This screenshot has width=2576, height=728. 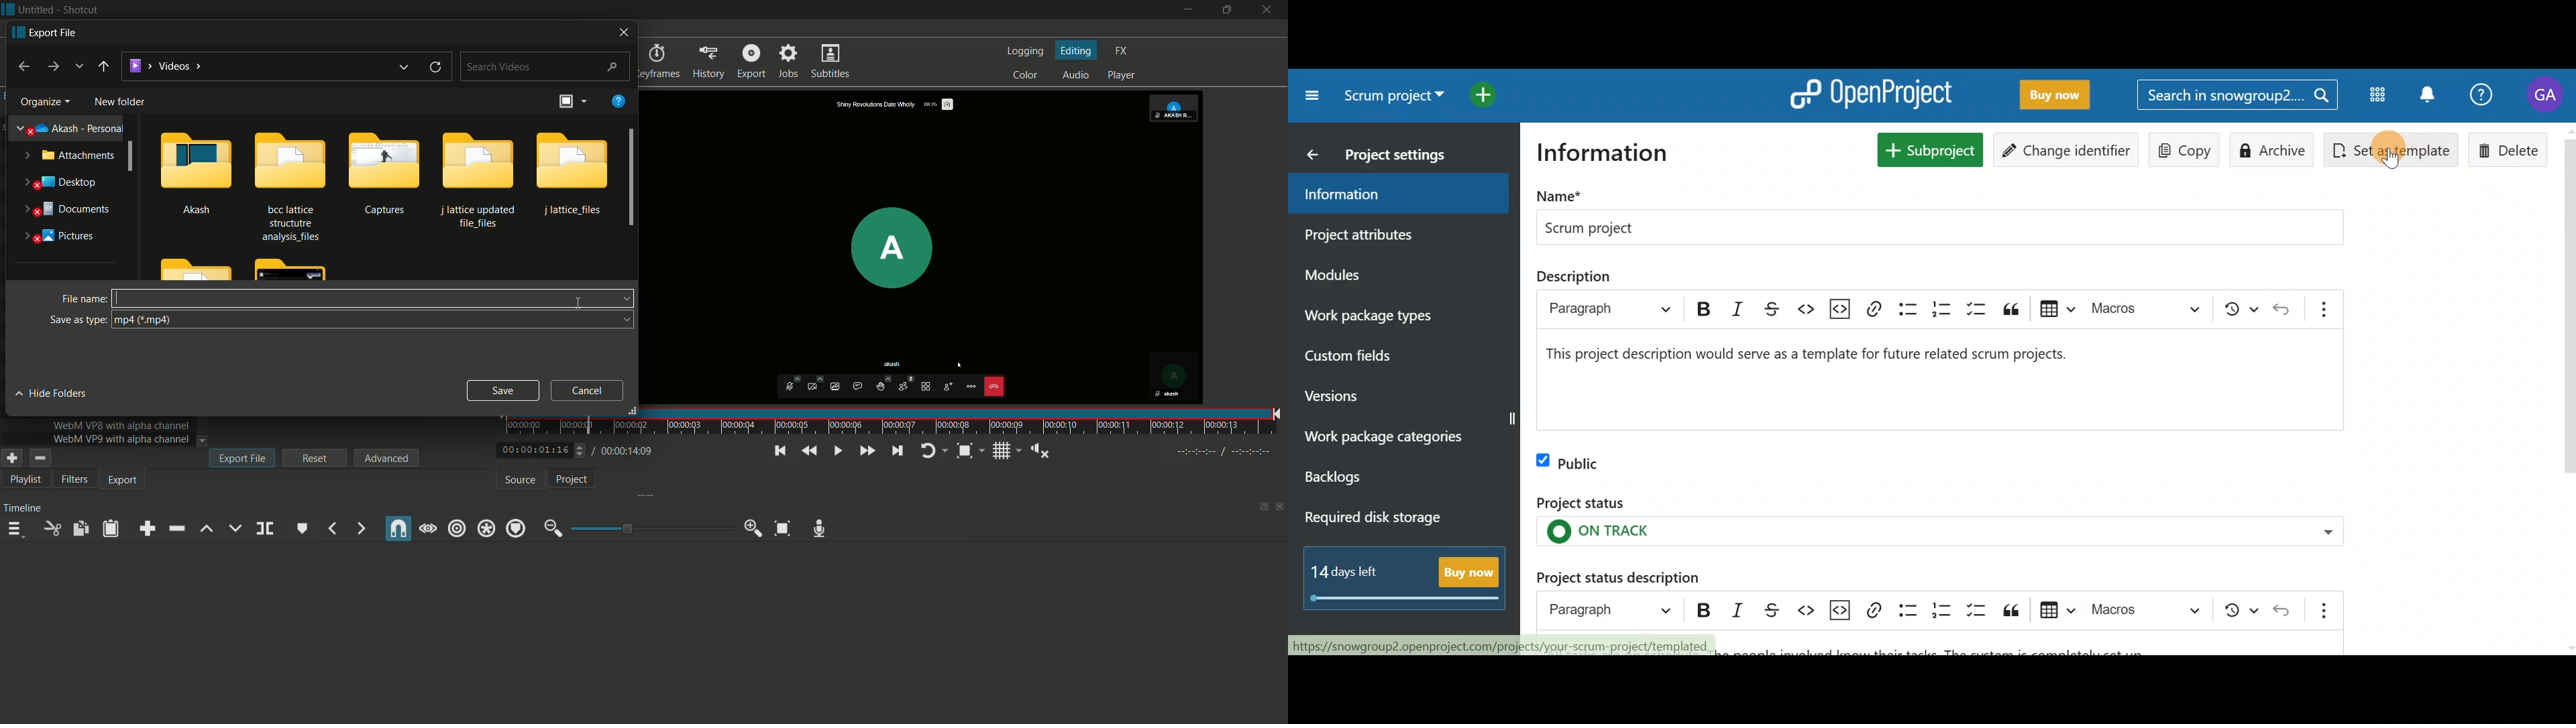 I want to click on overwrite, so click(x=235, y=529).